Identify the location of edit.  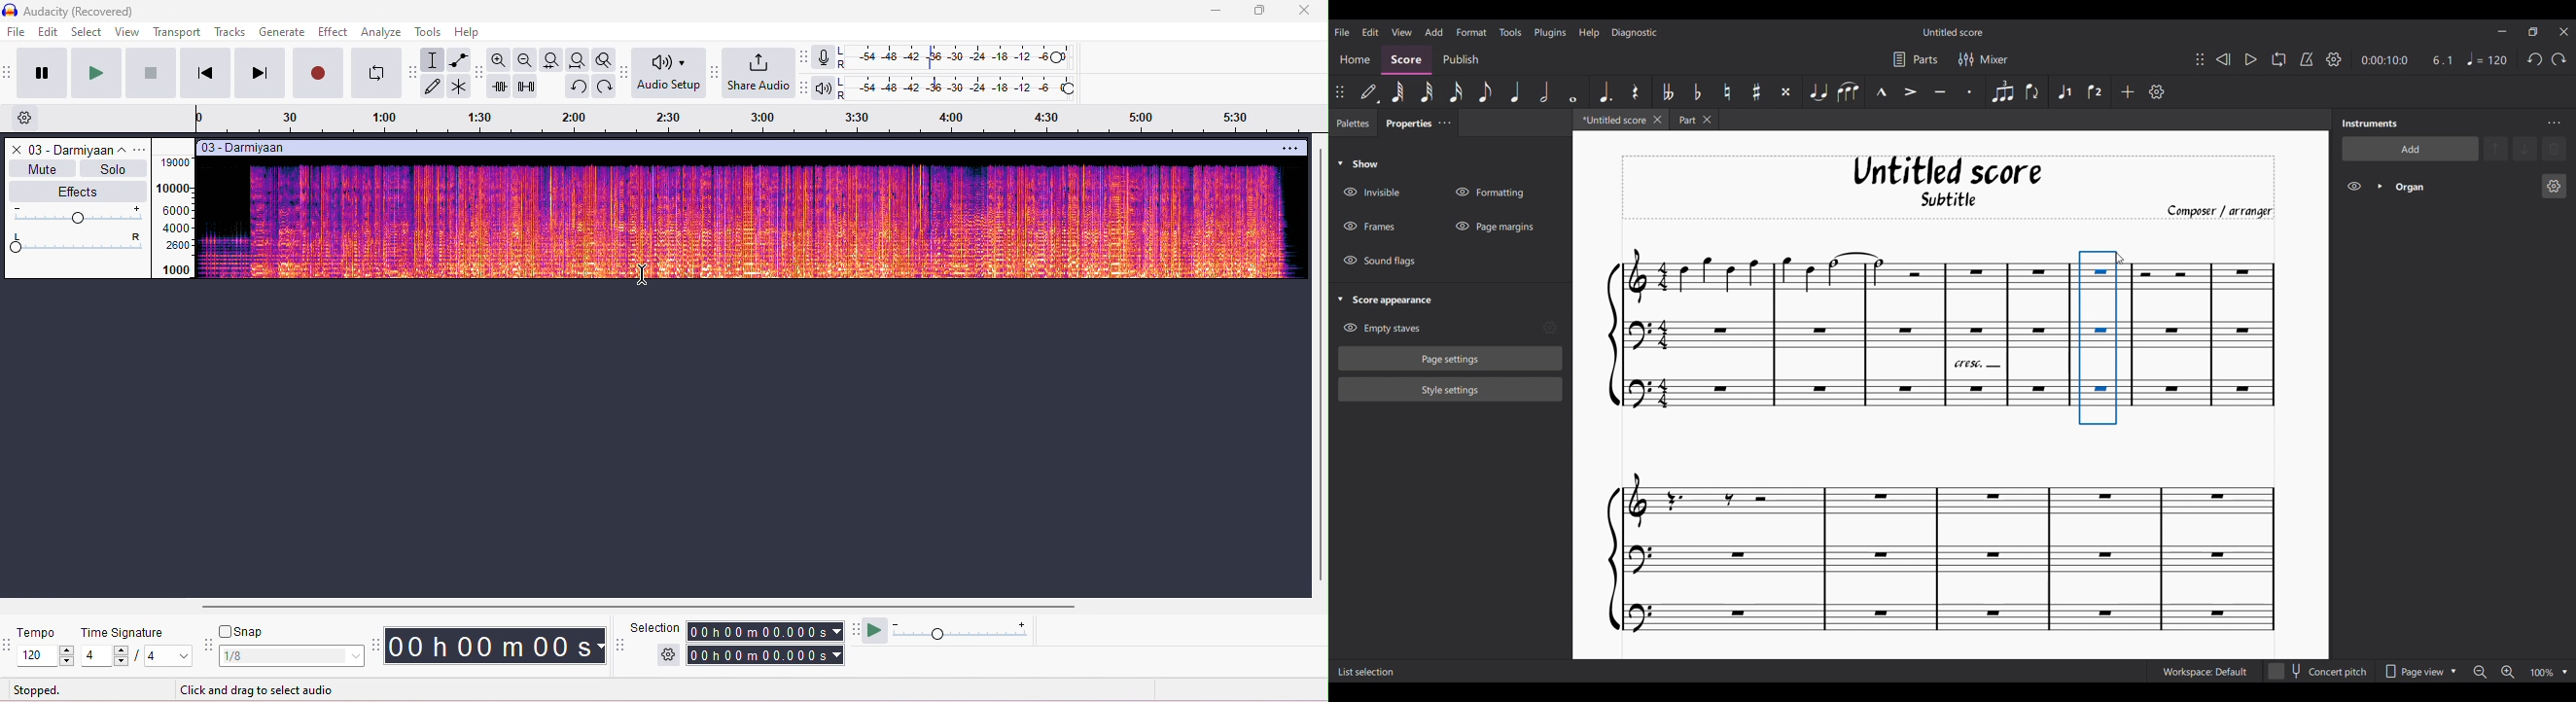
(49, 31).